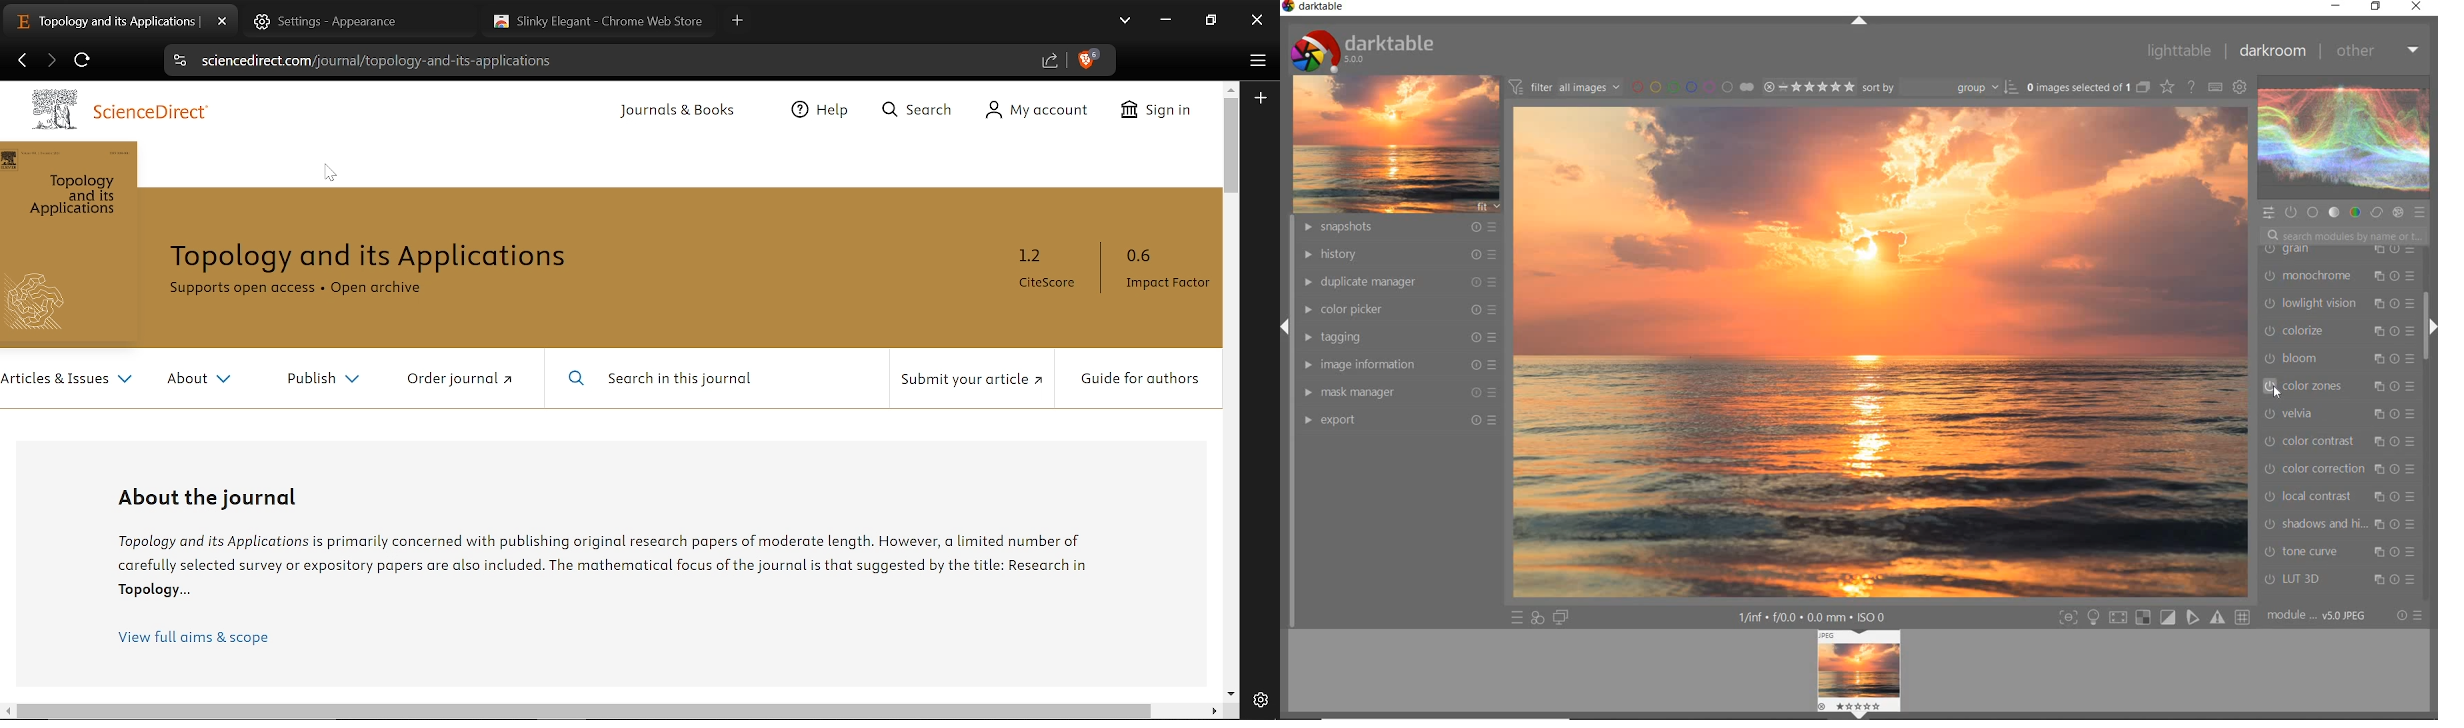 The width and height of the screenshot is (2464, 728). Describe the element at coordinates (2339, 332) in the screenshot. I see `colorize` at that location.